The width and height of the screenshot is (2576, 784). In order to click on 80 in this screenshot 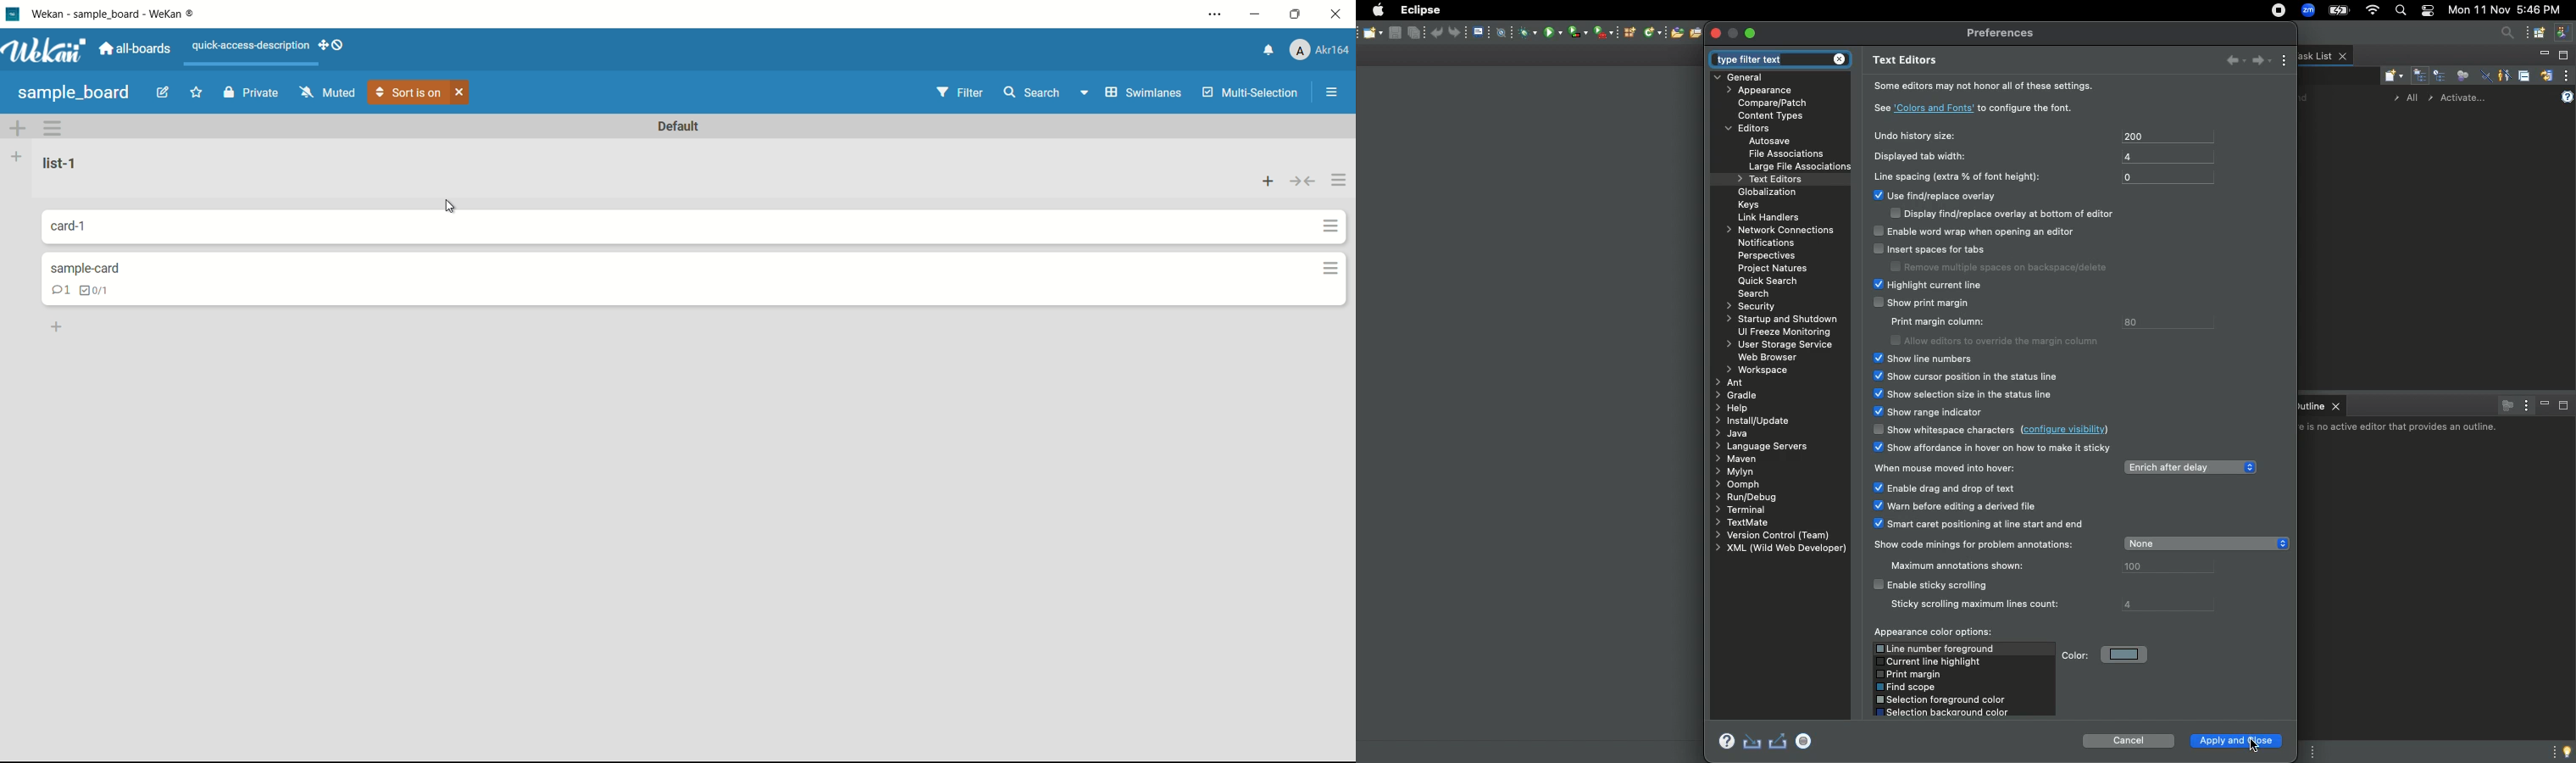, I will do `click(2167, 321)`.